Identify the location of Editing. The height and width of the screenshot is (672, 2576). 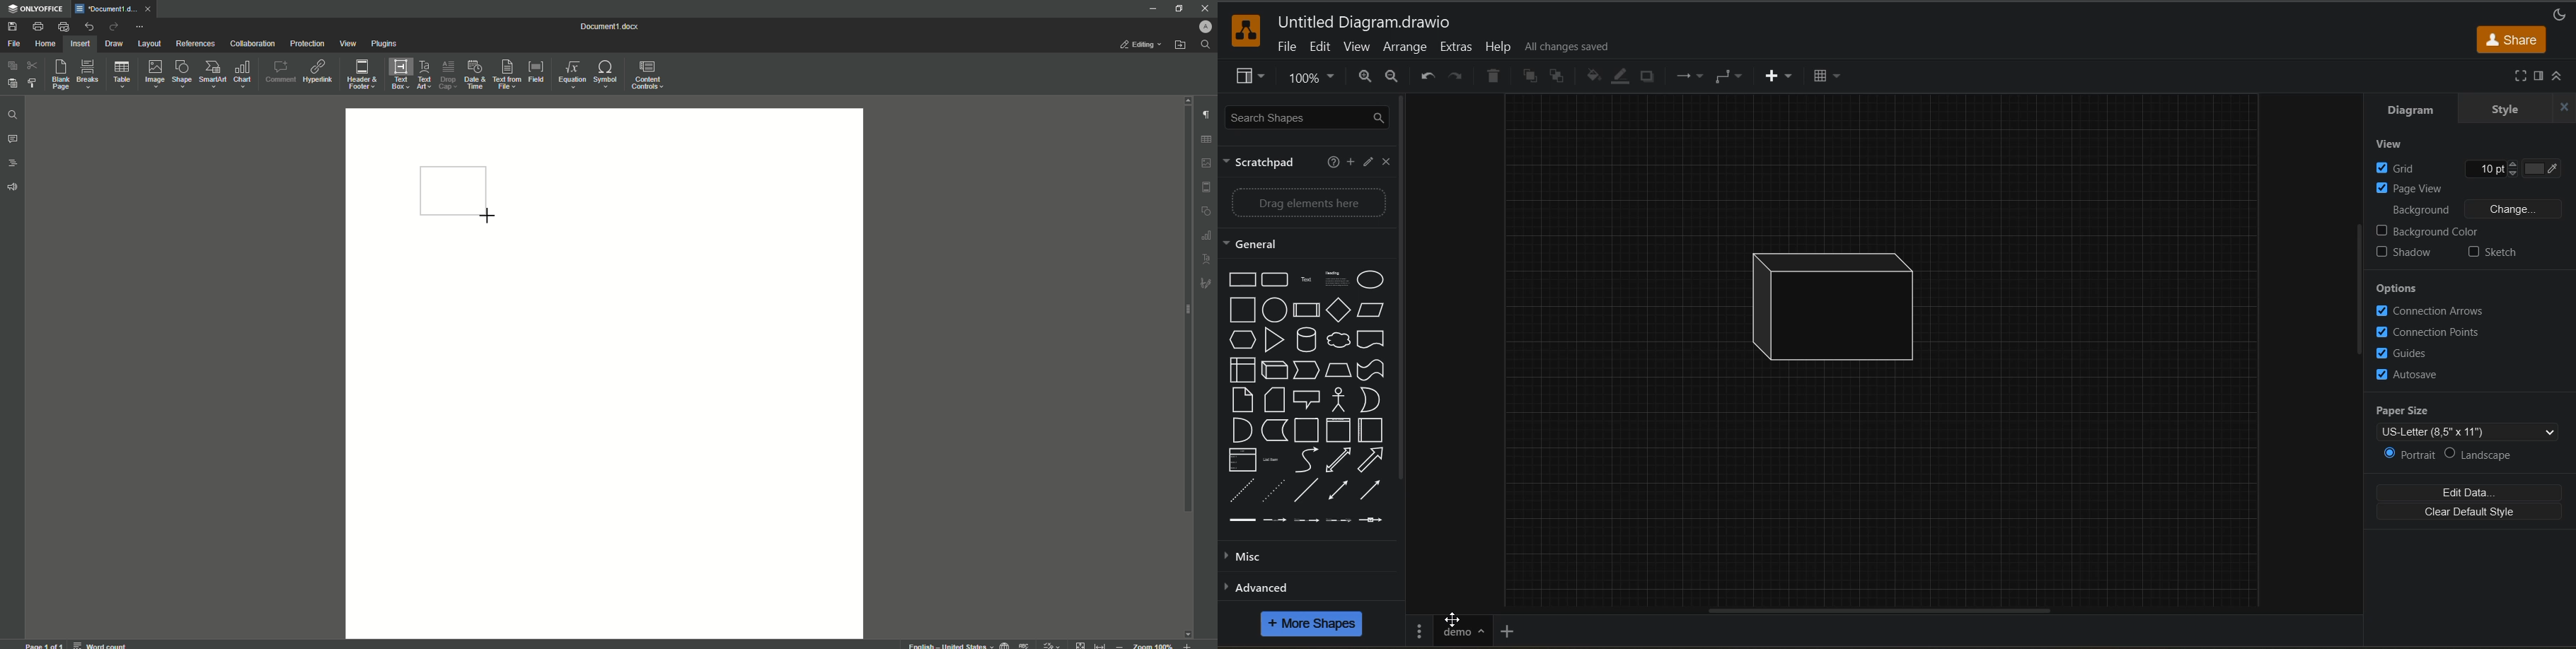
(1143, 44).